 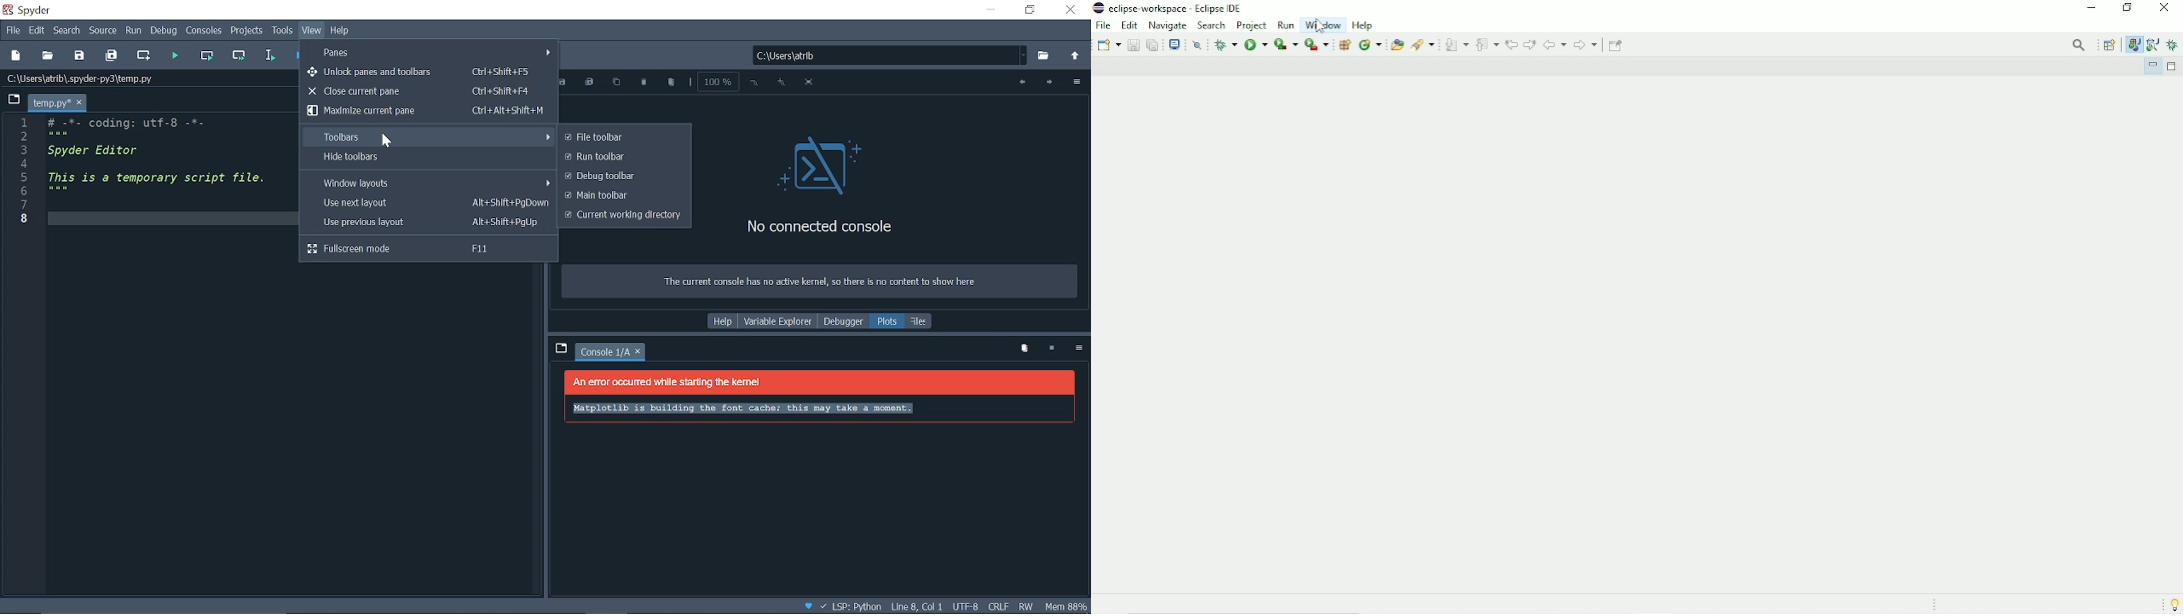 What do you see at coordinates (1049, 83) in the screenshot?
I see `Next plot` at bounding box center [1049, 83].